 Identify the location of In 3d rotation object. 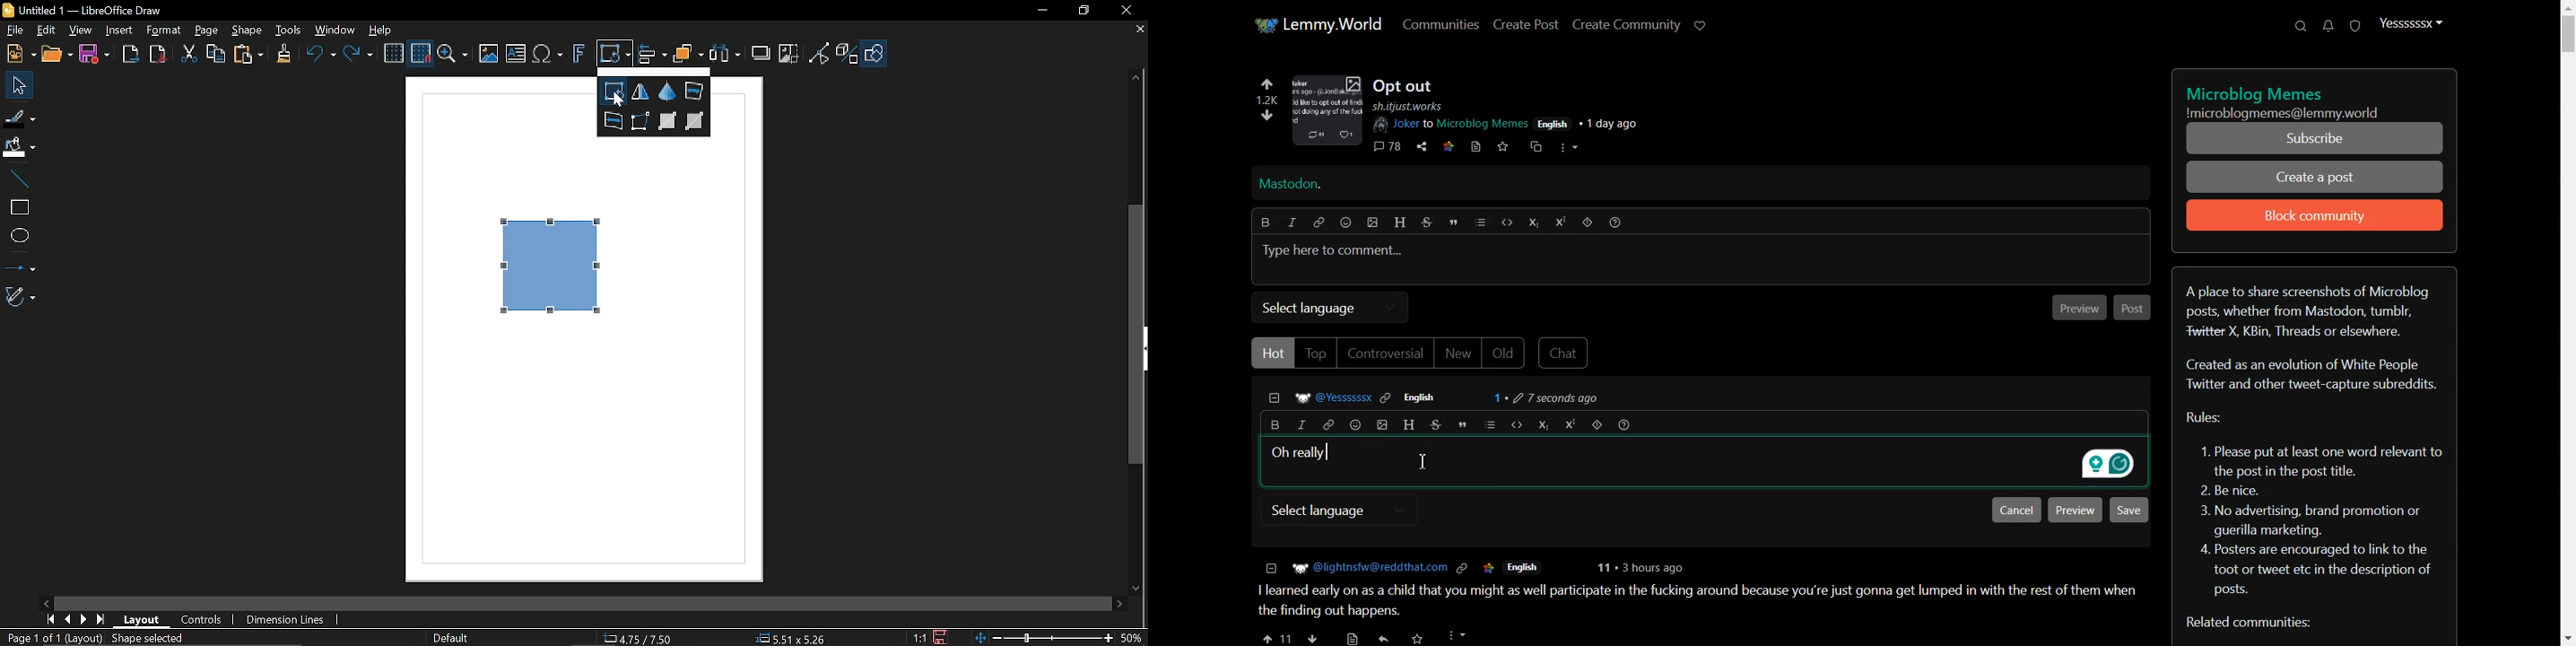
(666, 90).